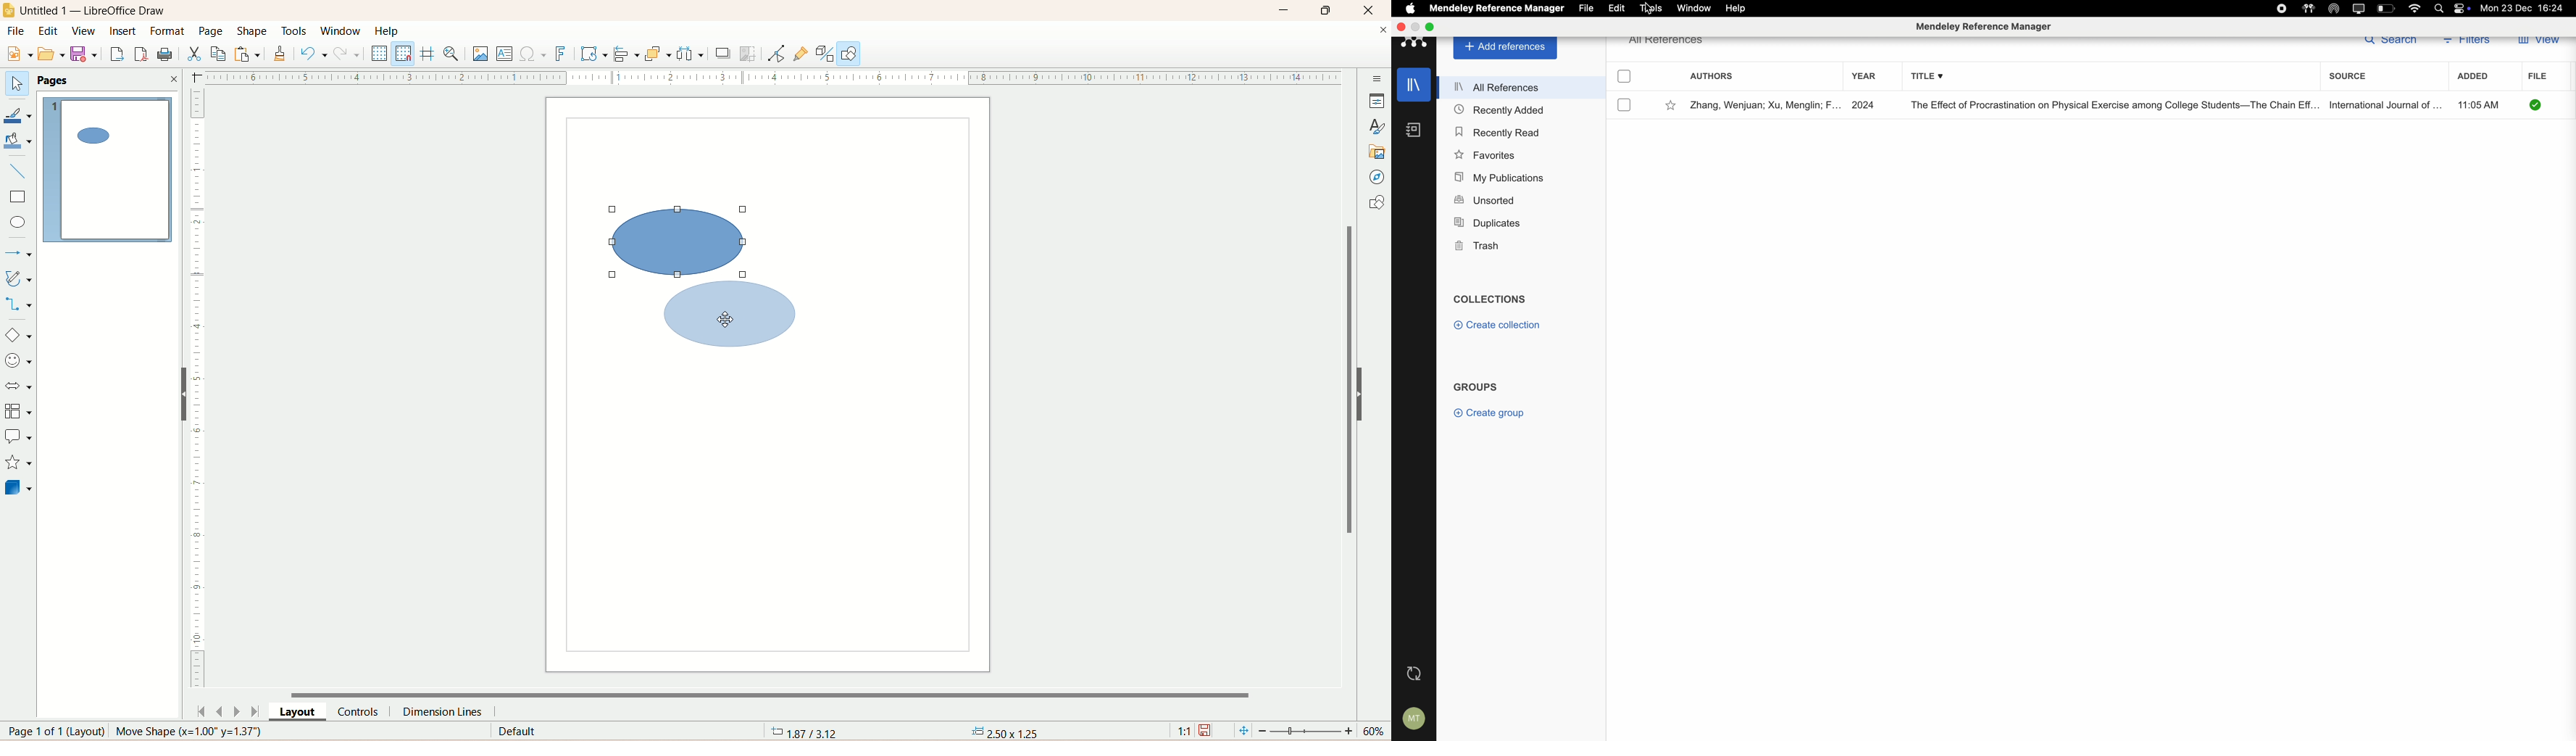 Image resolution: width=2576 pixels, height=756 pixels. What do you see at coordinates (2282, 8) in the screenshot?
I see `stop record` at bounding box center [2282, 8].